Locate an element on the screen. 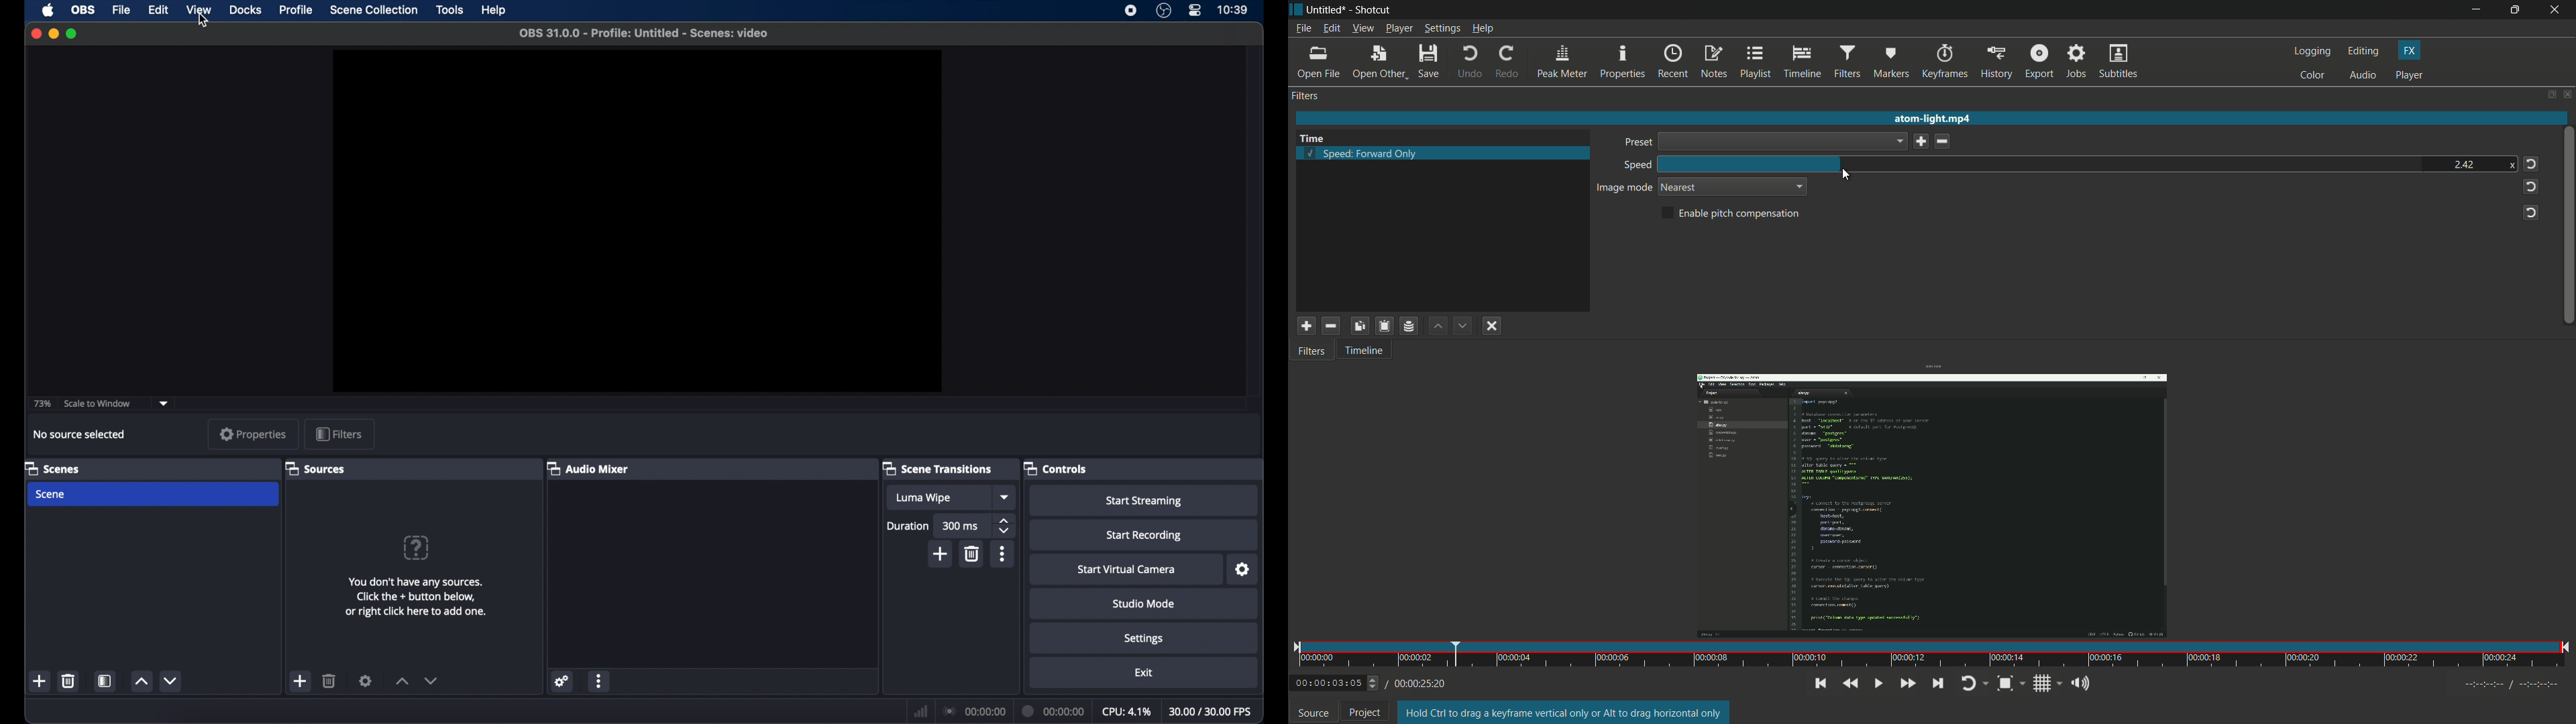  delete is located at coordinates (971, 554).